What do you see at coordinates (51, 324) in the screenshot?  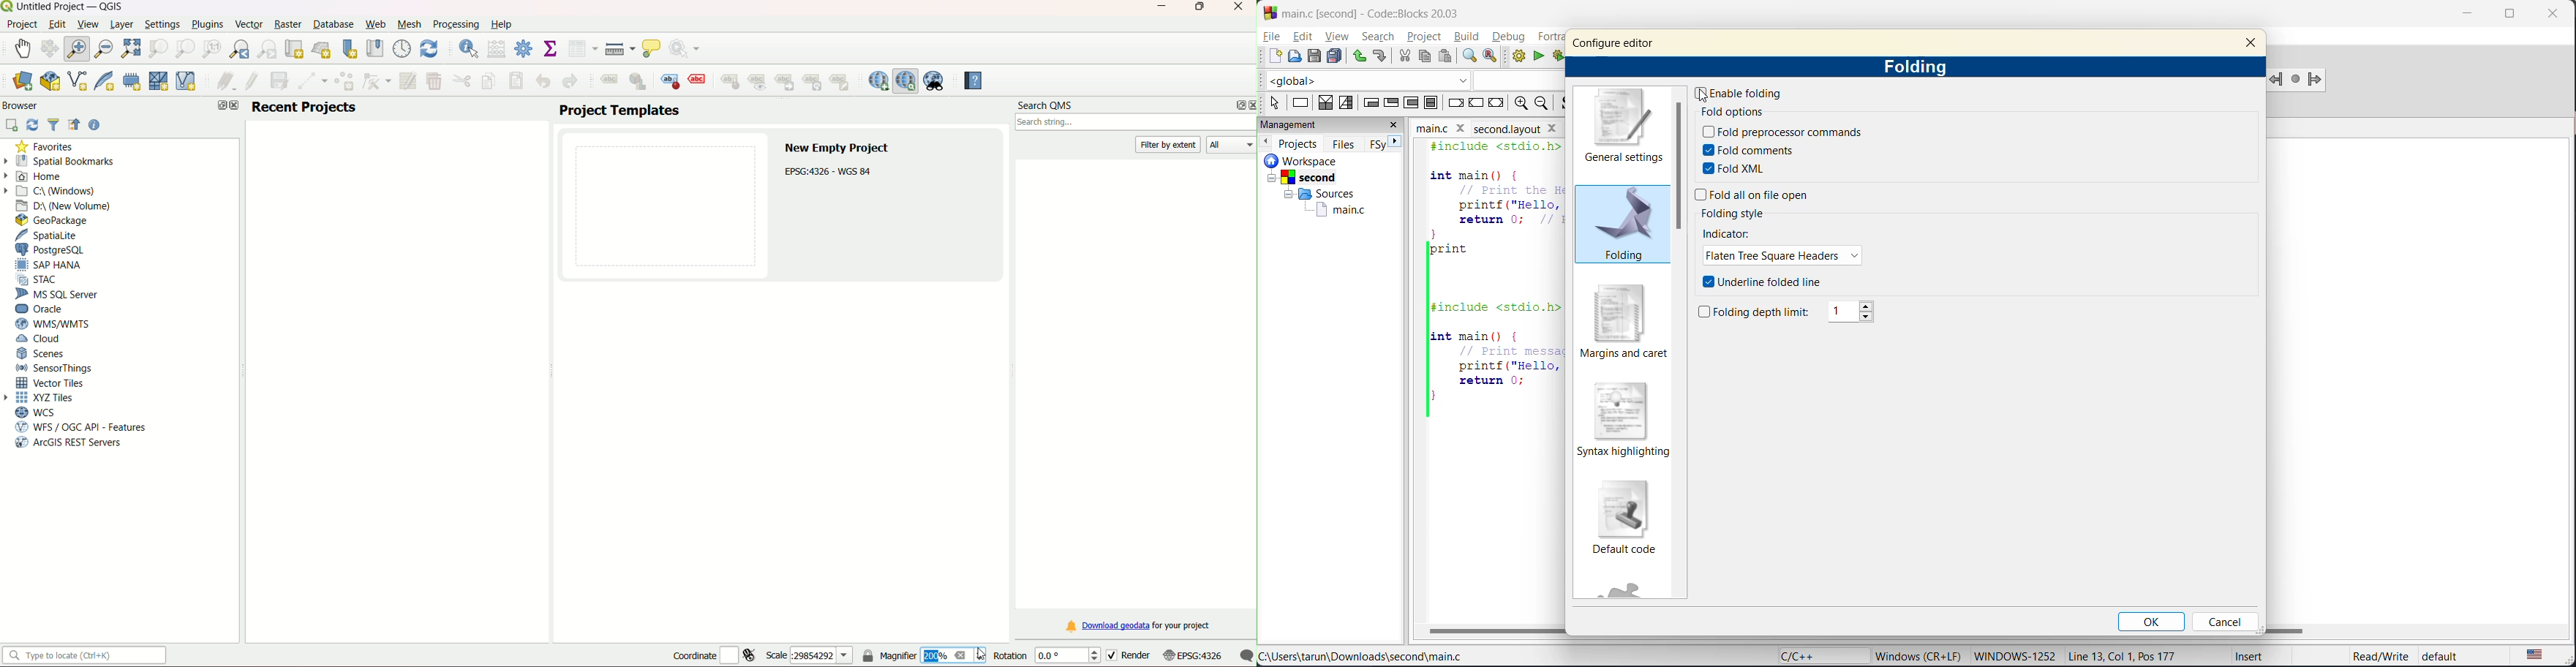 I see `WMS/WMTS` at bounding box center [51, 324].